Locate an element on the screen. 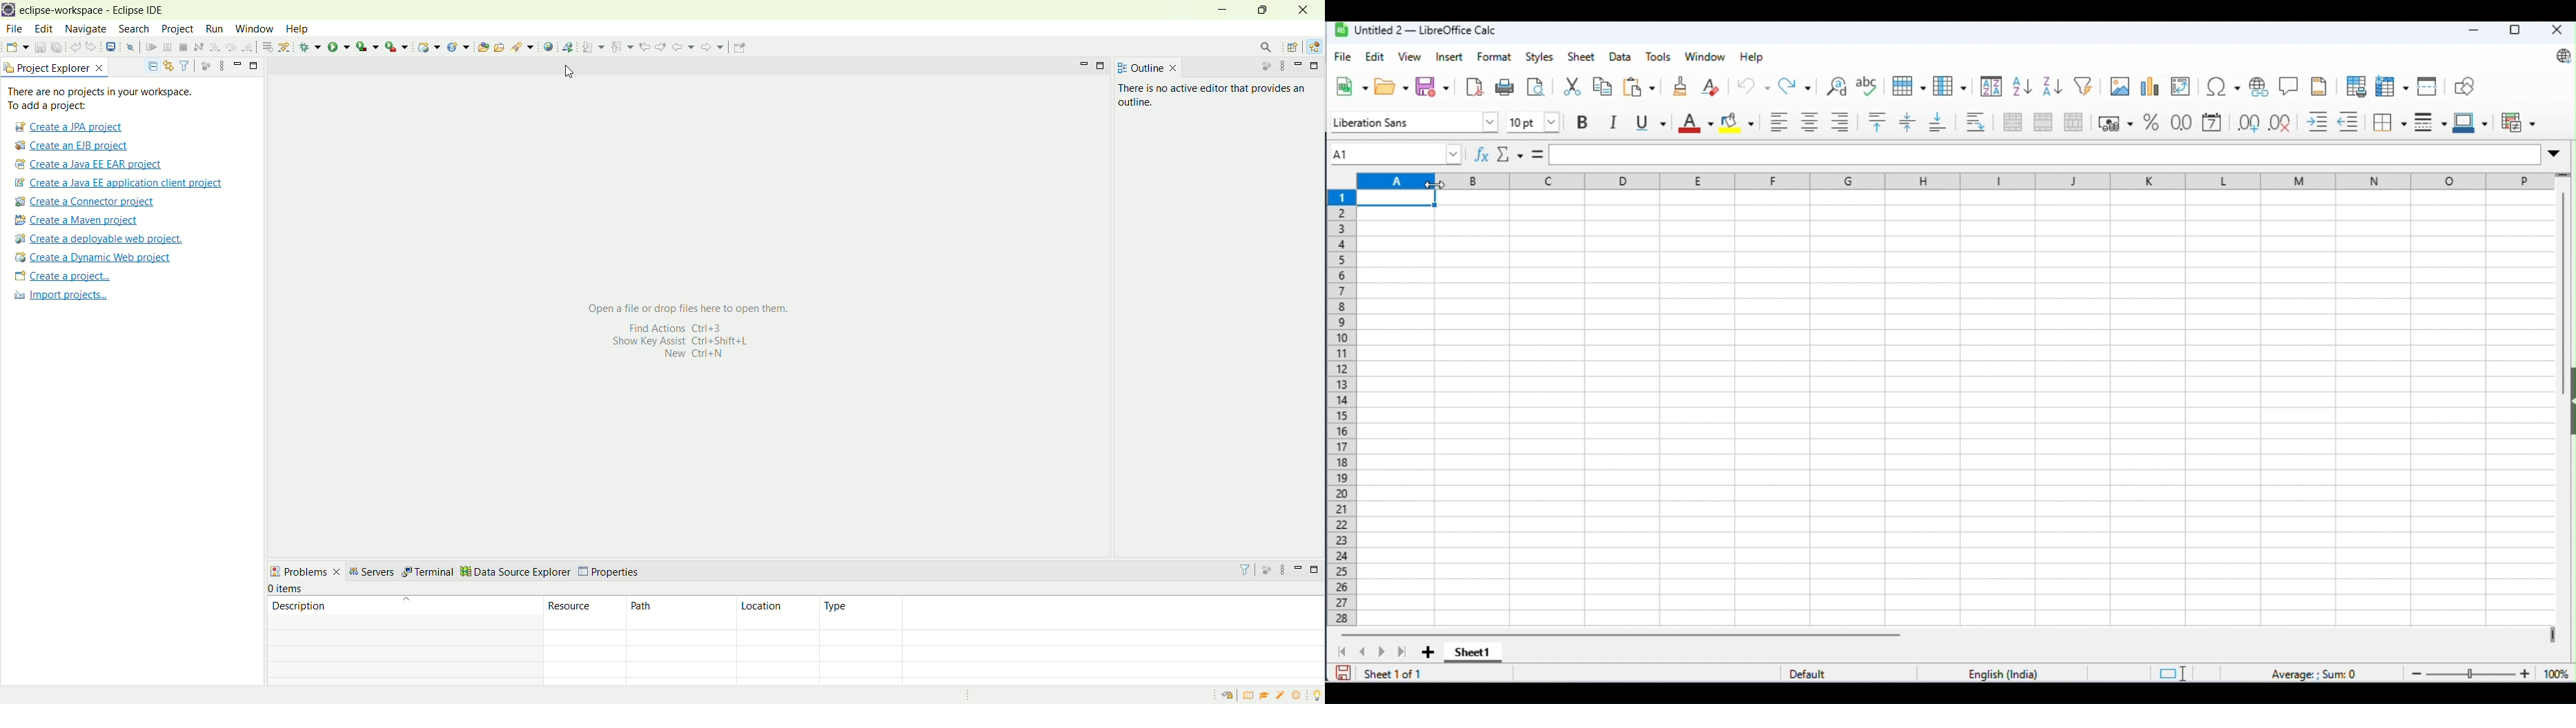  Open afile or drop files here to open them.
Find Actions Ctrl+3
Show Key Assist Ctri+Shift+L
New Ctrl+N is located at coordinates (684, 331).